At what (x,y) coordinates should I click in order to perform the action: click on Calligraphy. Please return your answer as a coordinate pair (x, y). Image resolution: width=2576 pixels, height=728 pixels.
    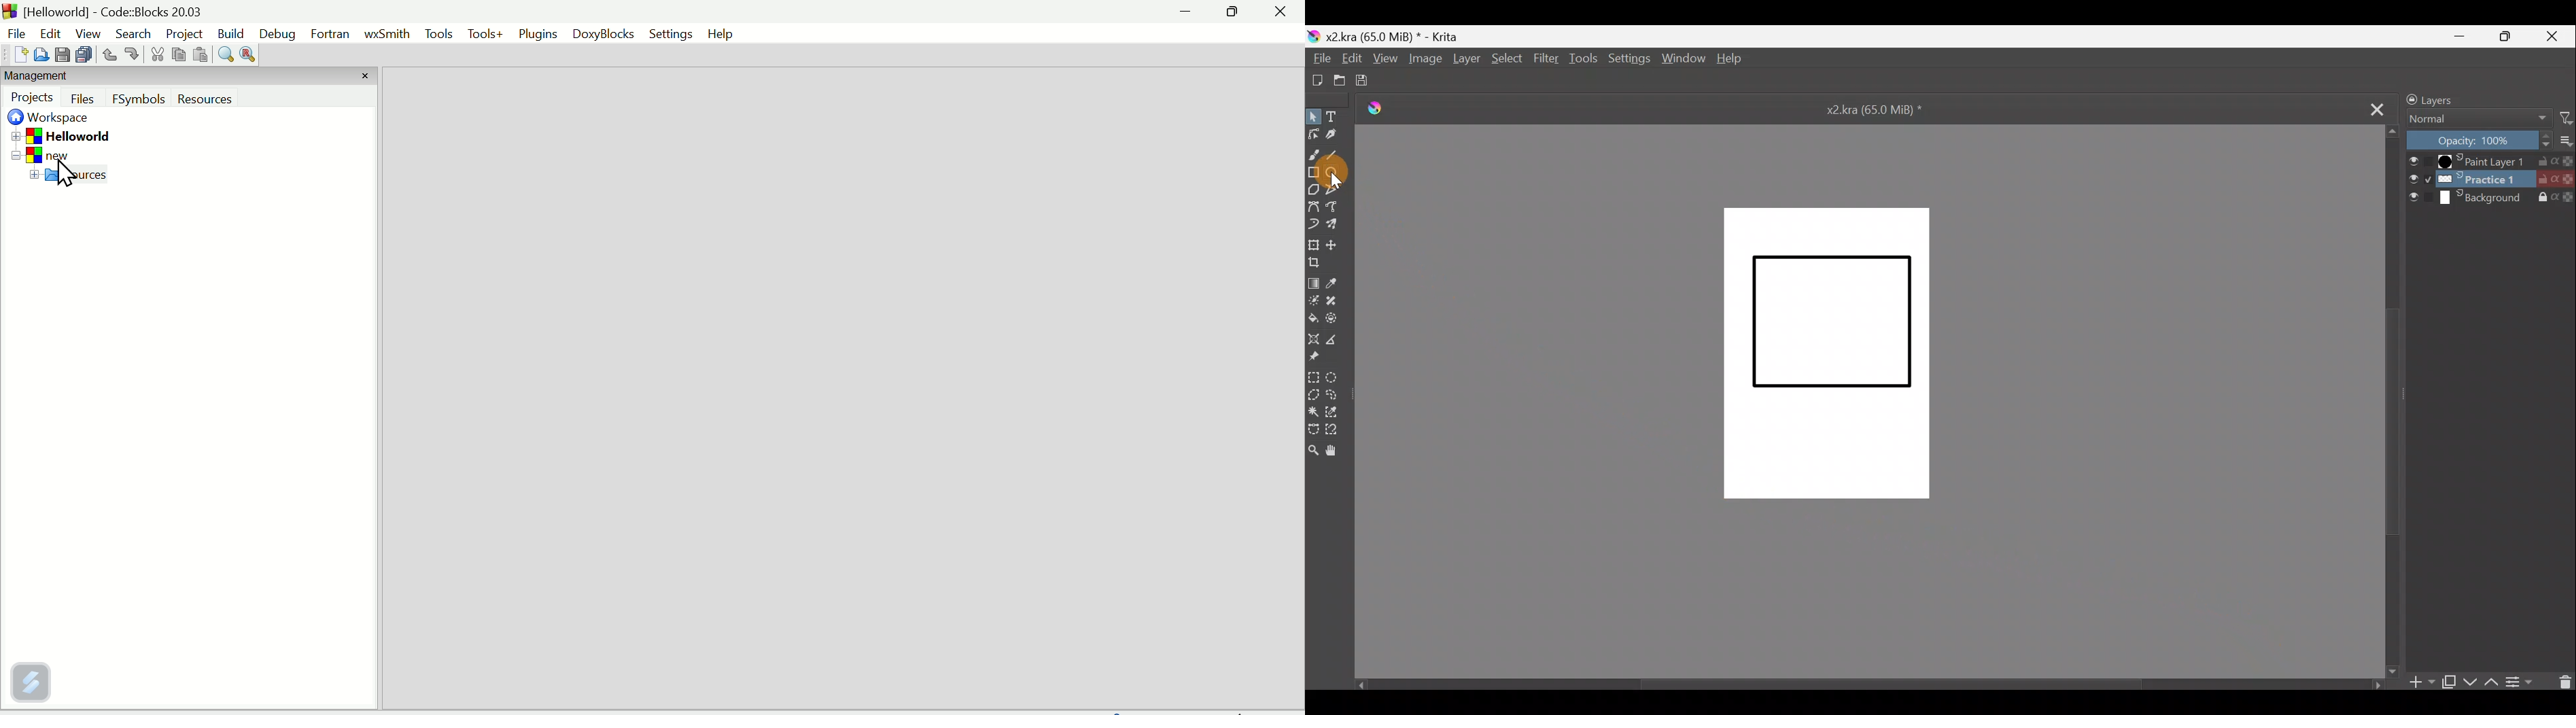
    Looking at the image, I should click on (1338, 135).